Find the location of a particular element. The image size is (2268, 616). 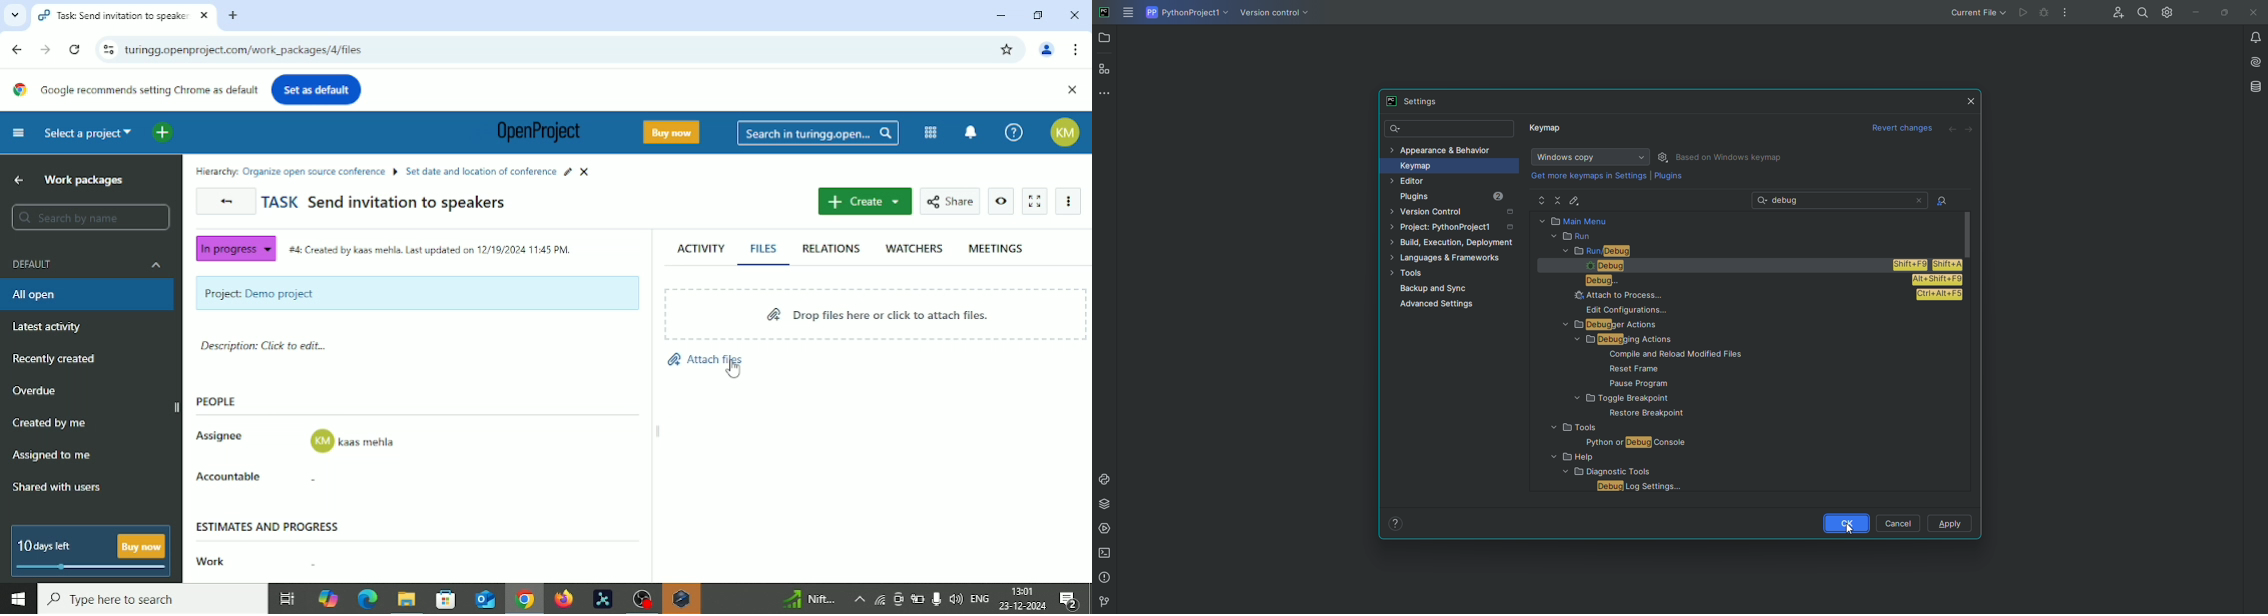

Notifications is located at coordinates (1075, 600).